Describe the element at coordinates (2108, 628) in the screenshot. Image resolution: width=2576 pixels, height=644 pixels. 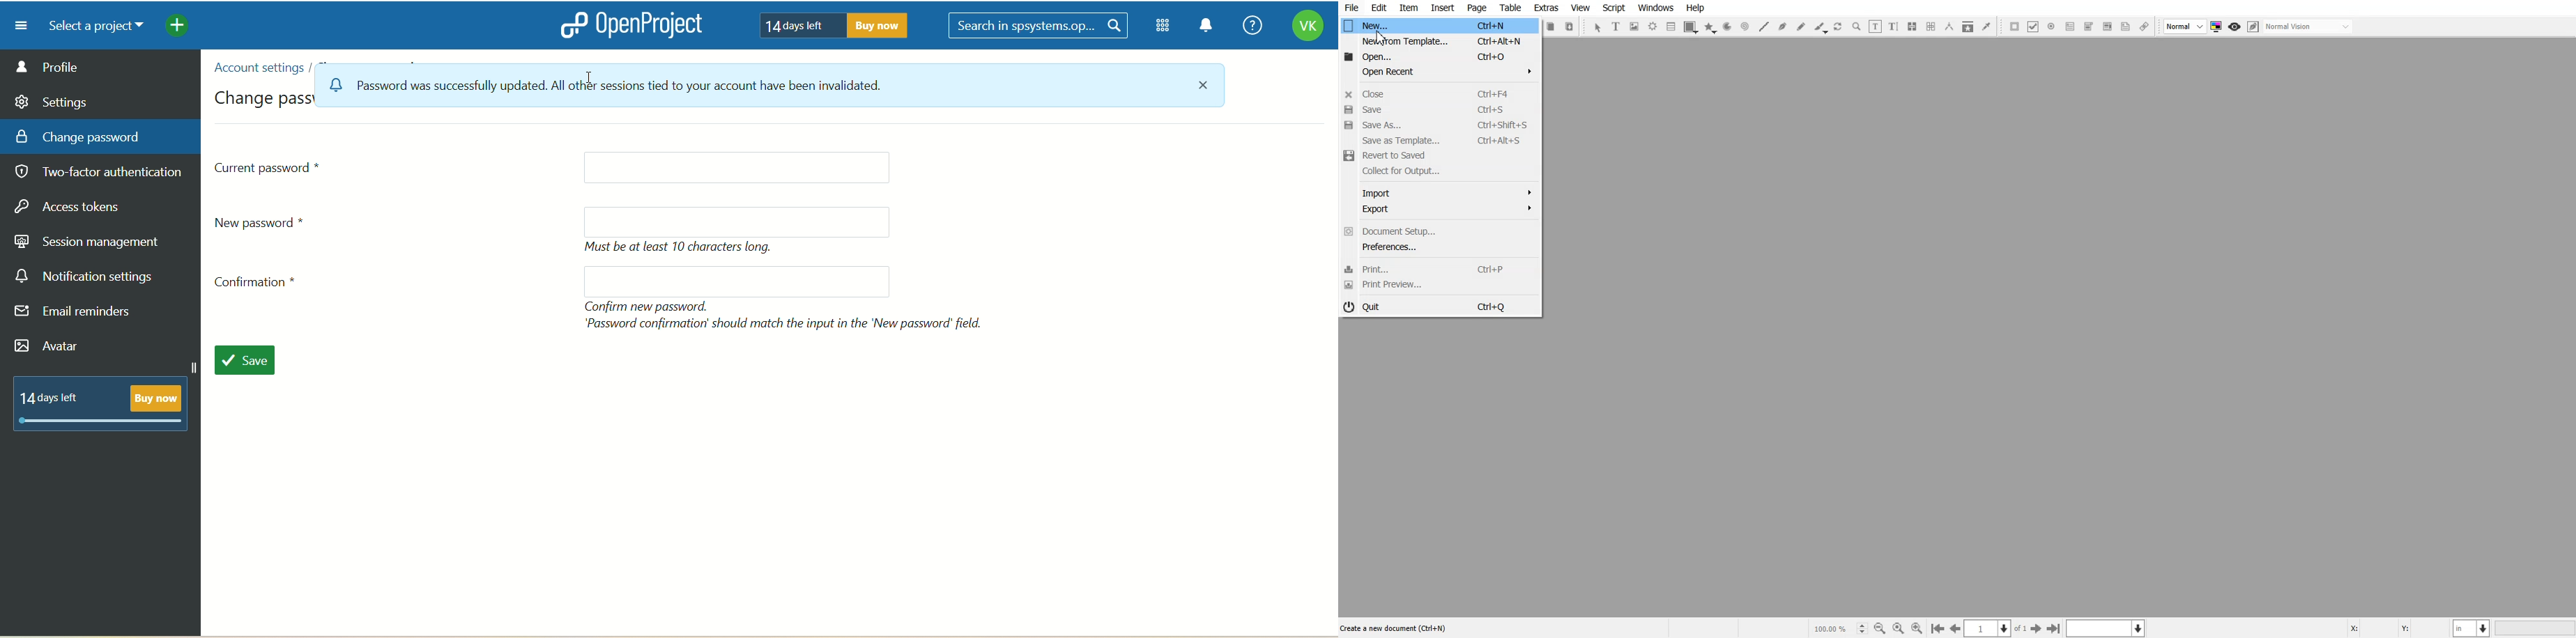
I see `Select the current layer` at that location.